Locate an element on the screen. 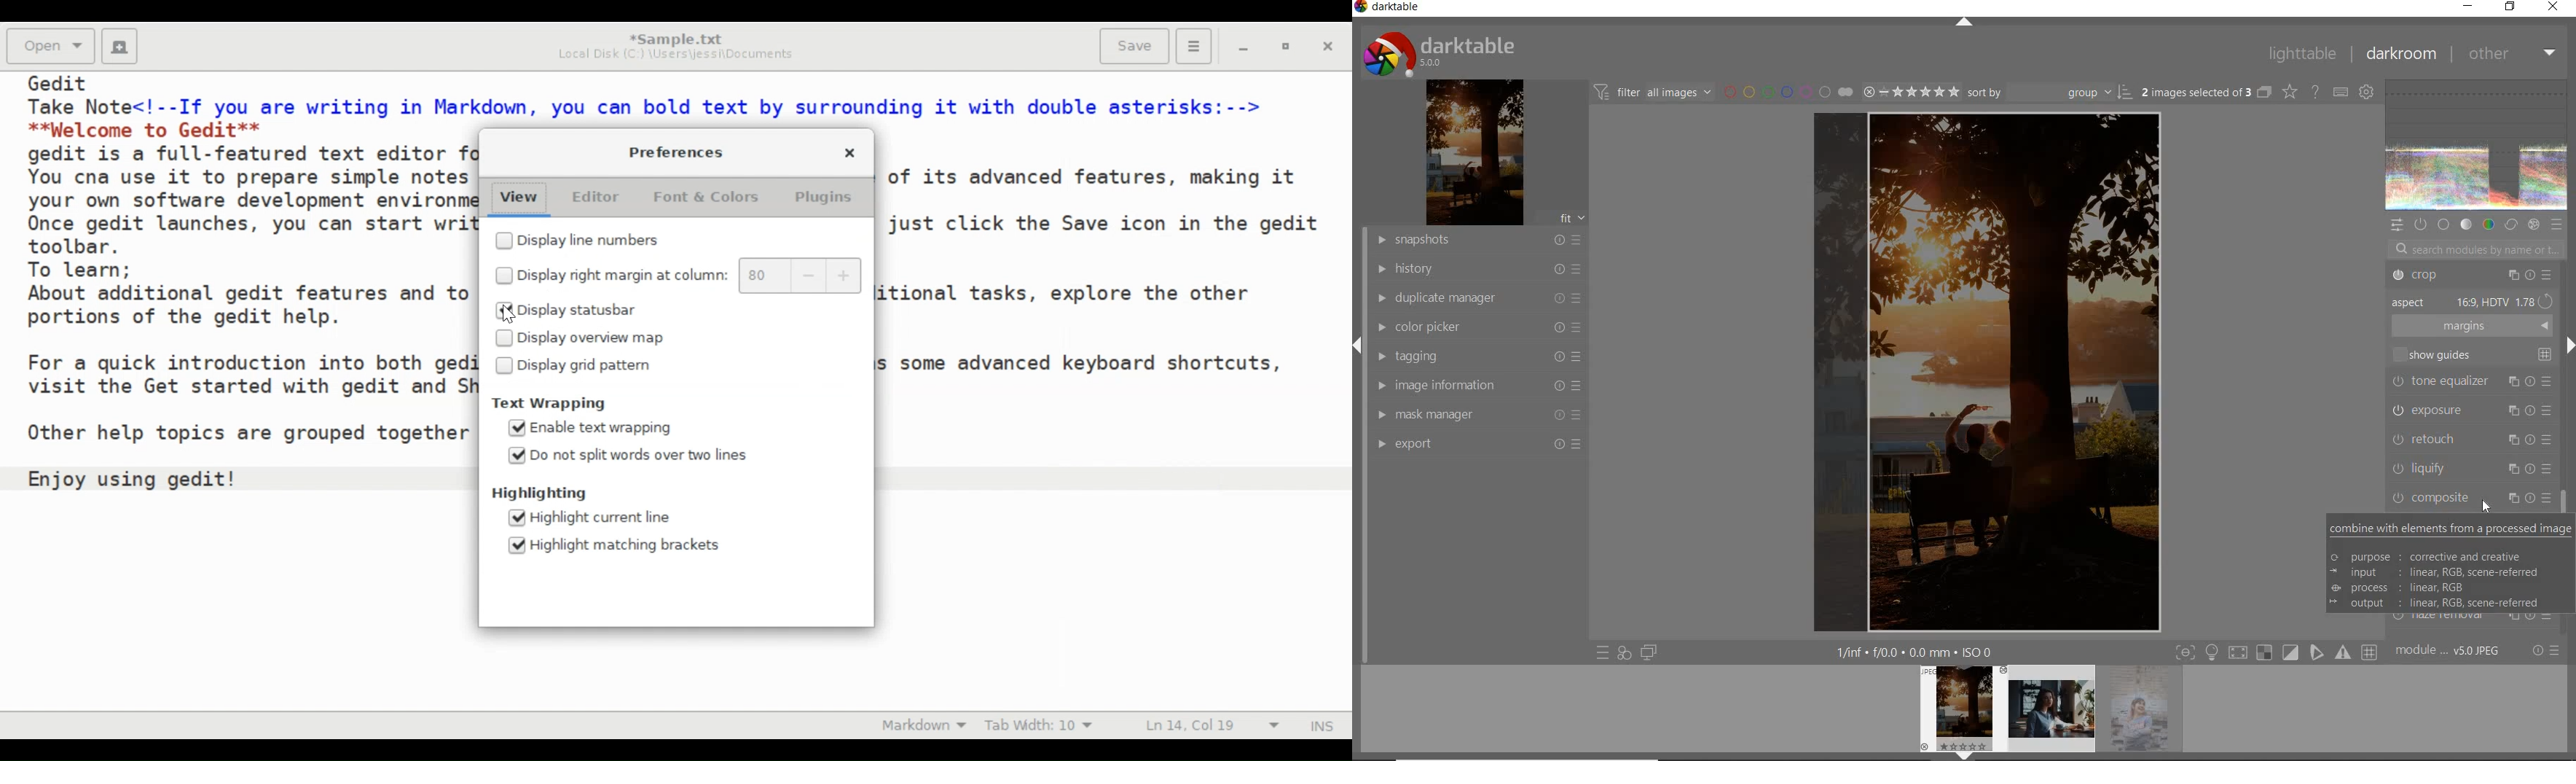 The image size is (2576, 784). liquify is located at coordinates (2473, 470).